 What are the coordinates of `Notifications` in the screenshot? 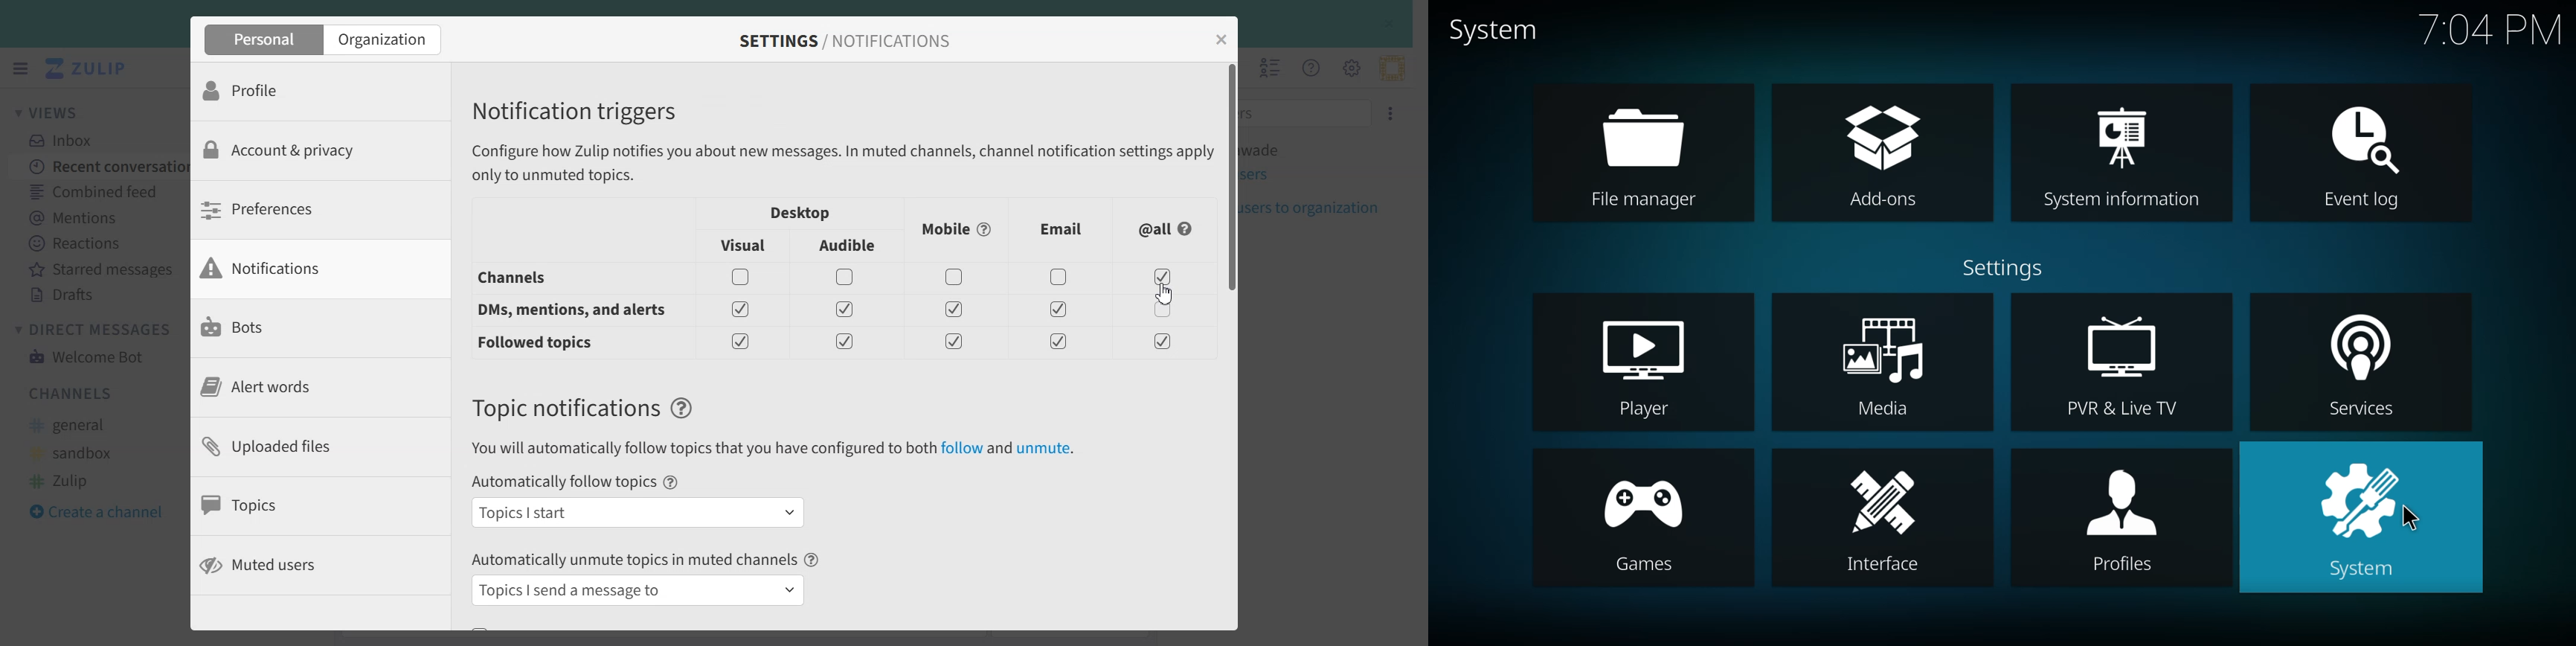 It's located at (301, 269).